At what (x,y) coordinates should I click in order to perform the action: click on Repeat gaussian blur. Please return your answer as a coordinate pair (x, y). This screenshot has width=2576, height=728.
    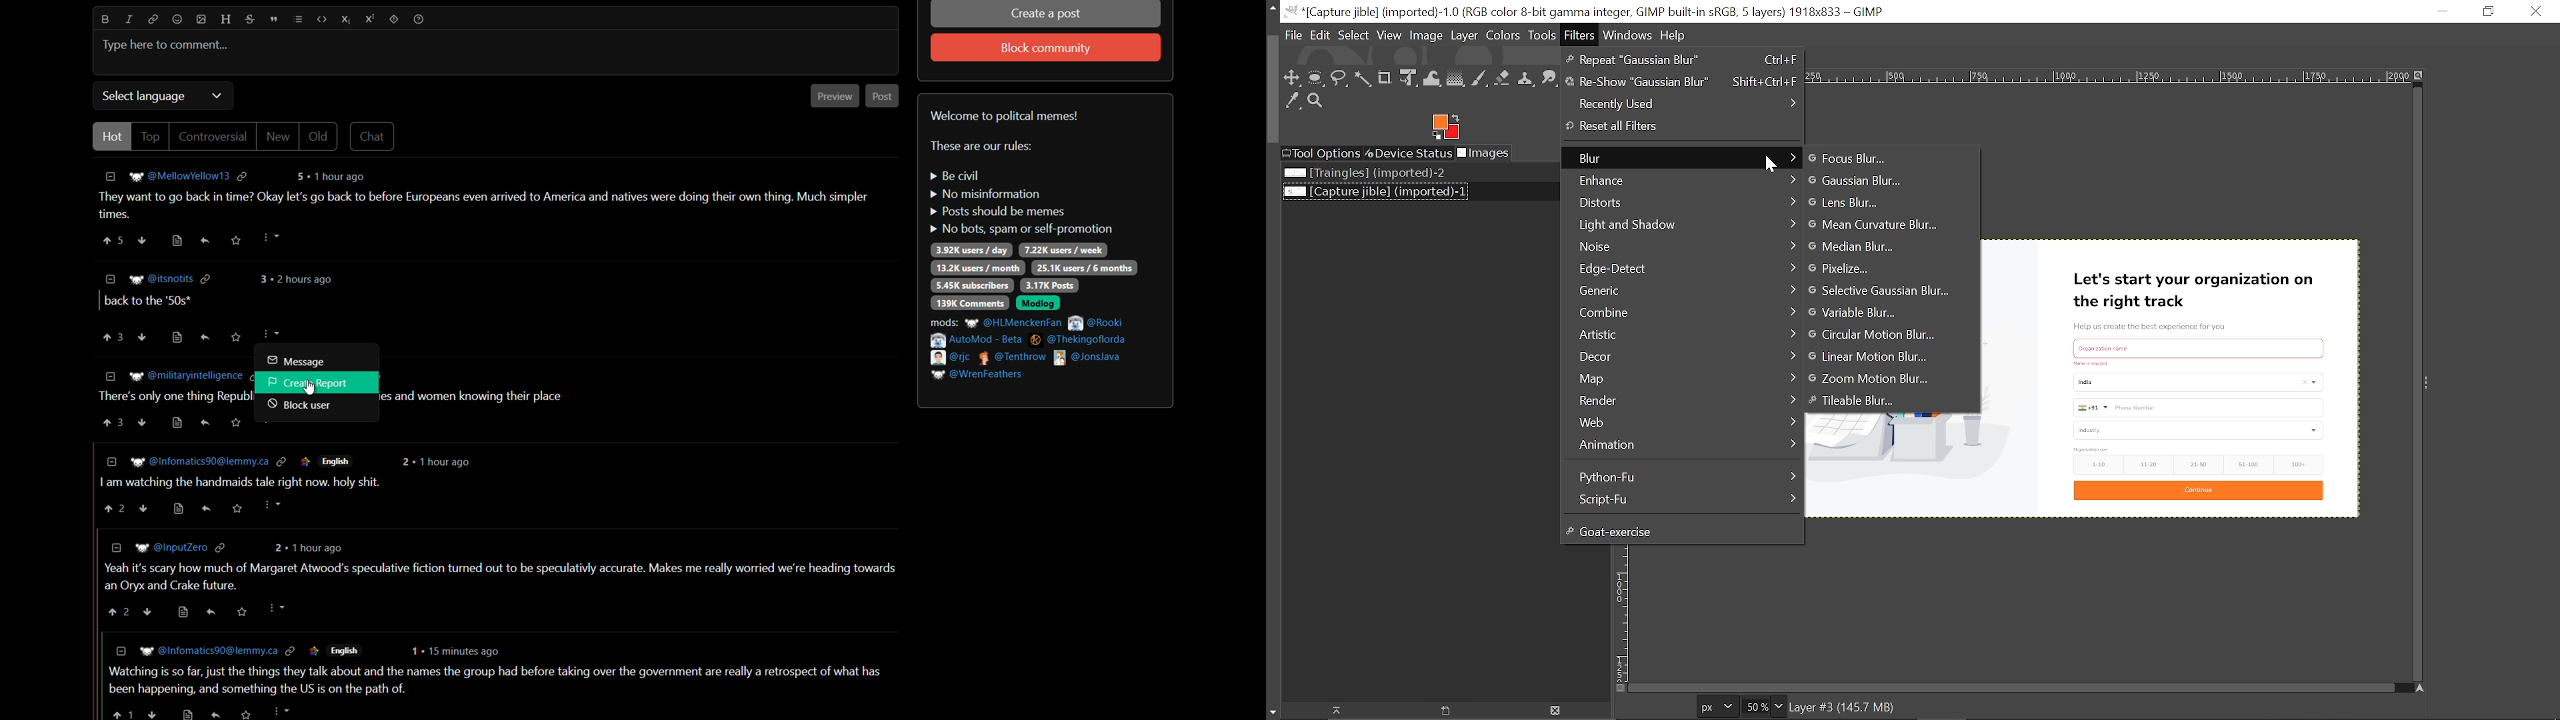
    Looking at the image, I should click on (1681, 60).